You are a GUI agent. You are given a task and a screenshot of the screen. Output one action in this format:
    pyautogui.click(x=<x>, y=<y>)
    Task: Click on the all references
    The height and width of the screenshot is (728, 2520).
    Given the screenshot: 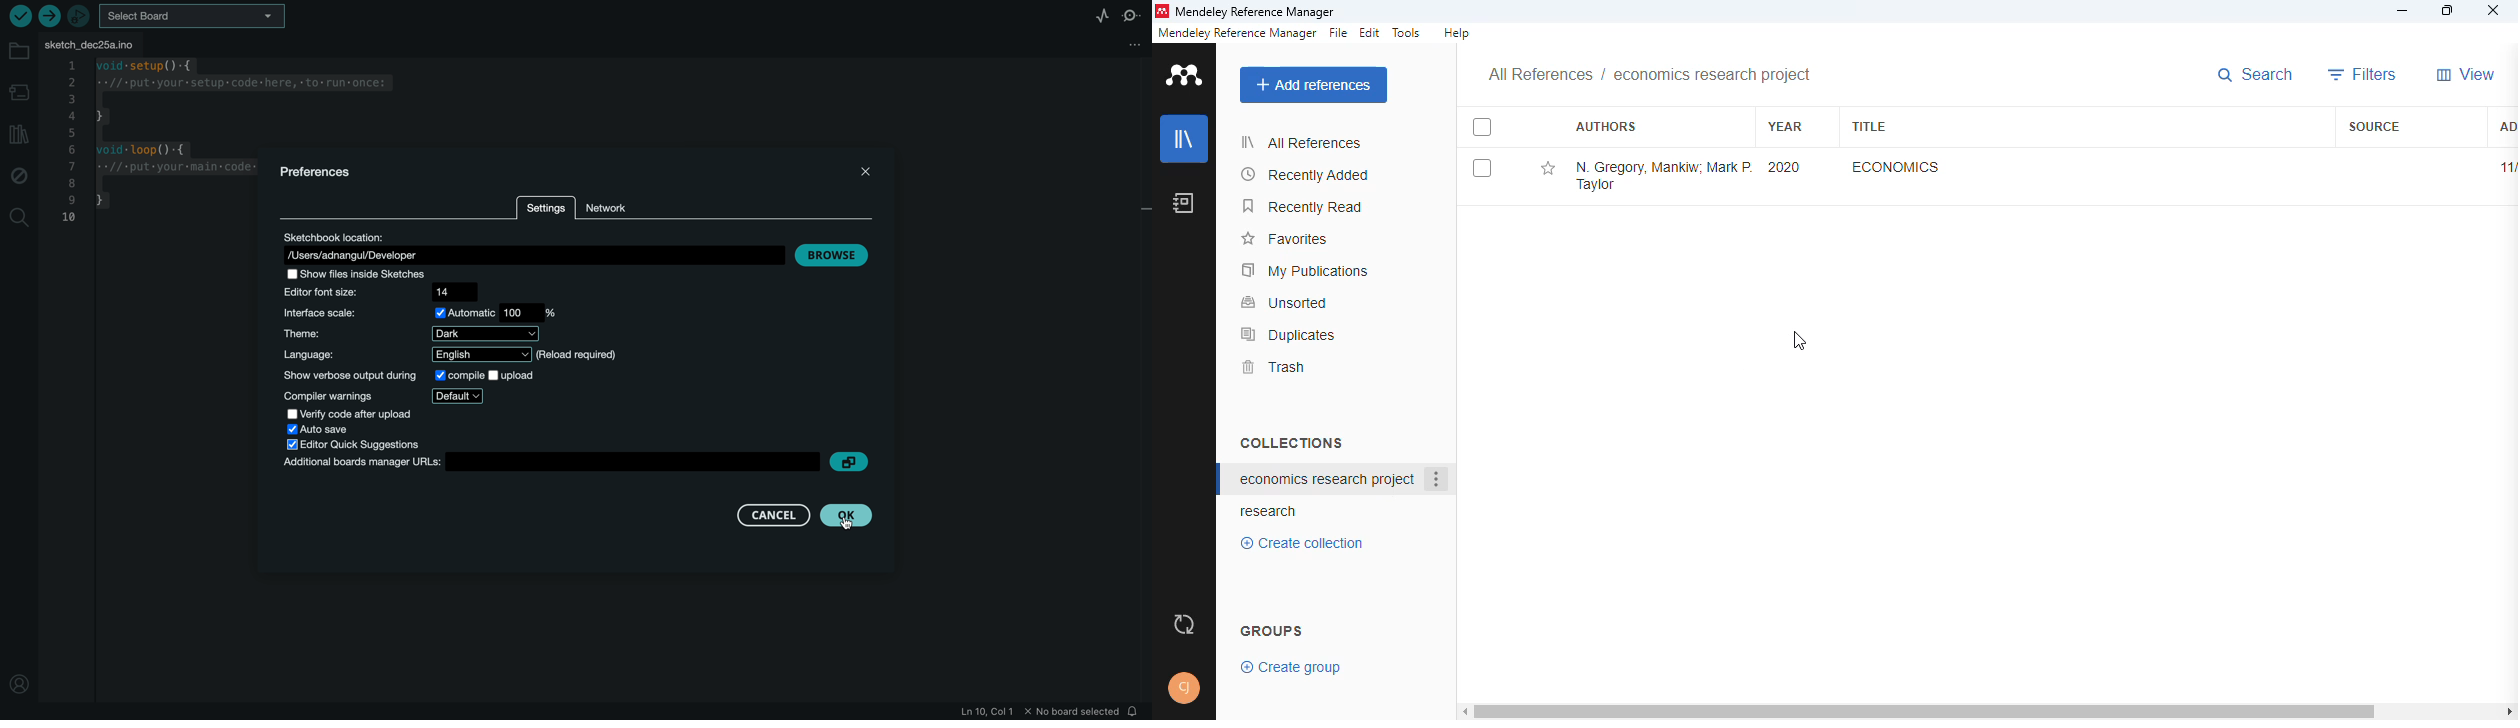 What is the action you would take?
    pyautogui.click(x=1301, y=142)
    